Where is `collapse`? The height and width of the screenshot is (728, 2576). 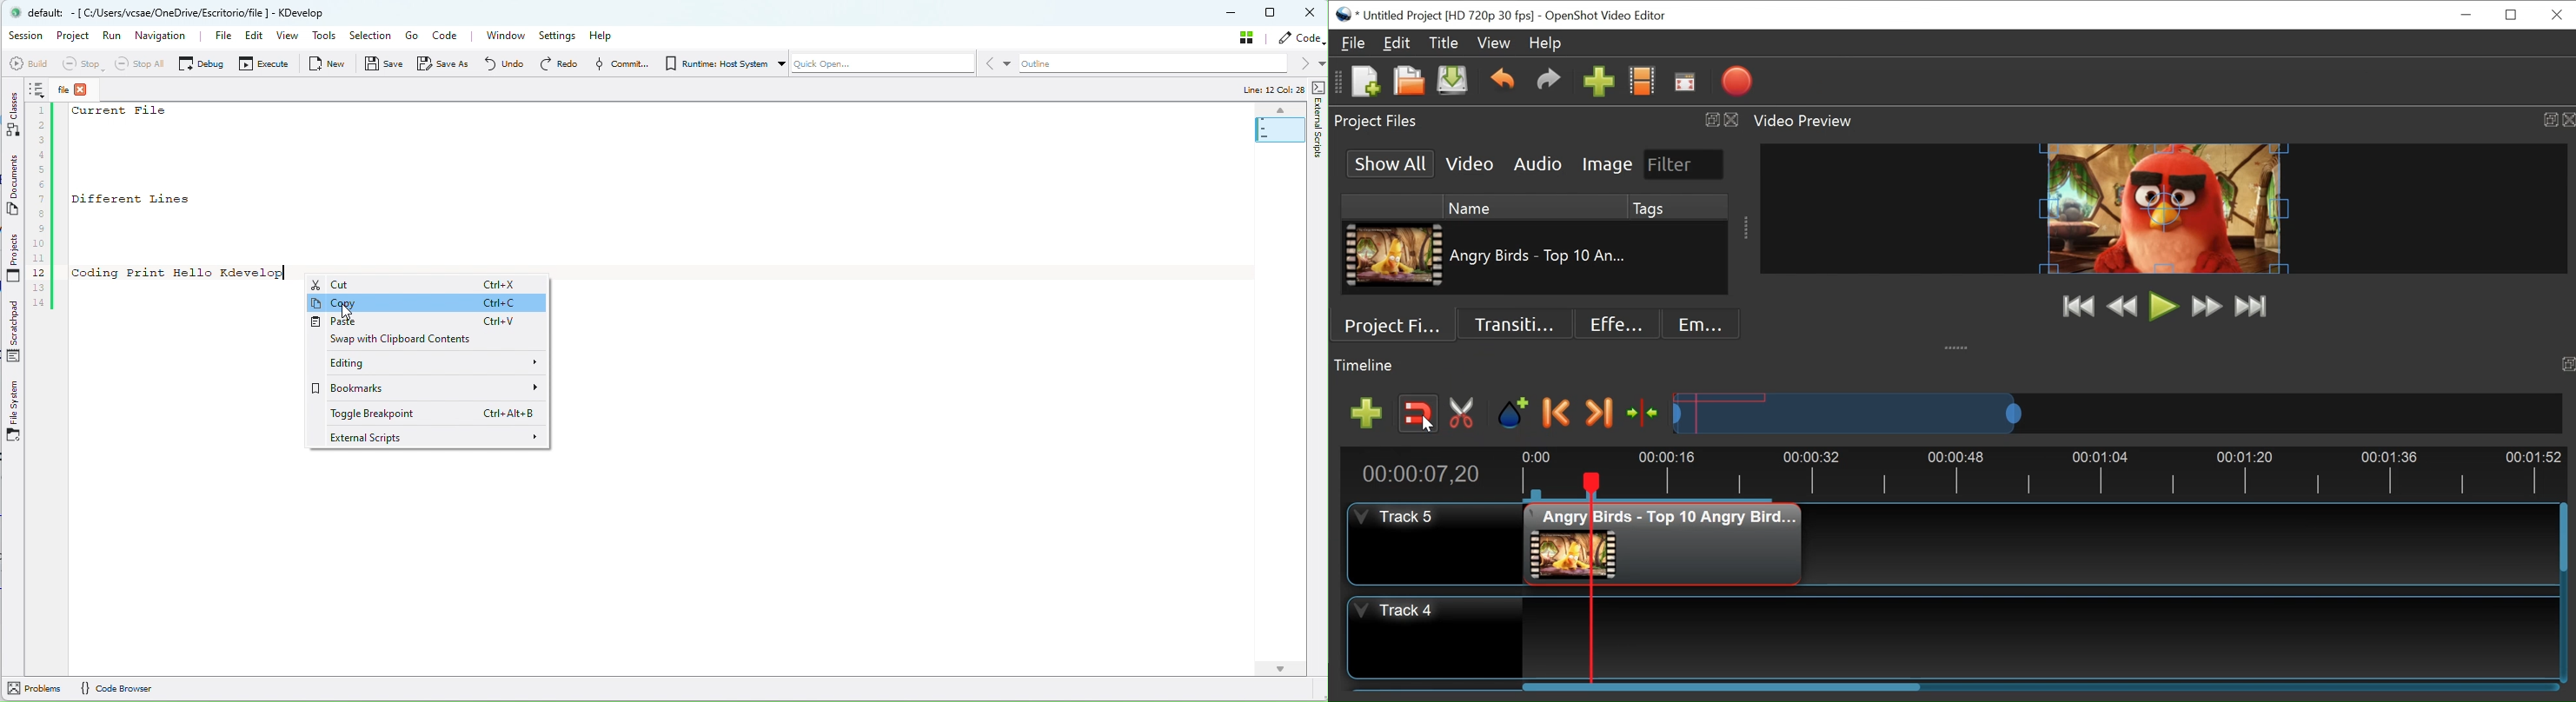
collapse is located at coordinates (1959, 344).